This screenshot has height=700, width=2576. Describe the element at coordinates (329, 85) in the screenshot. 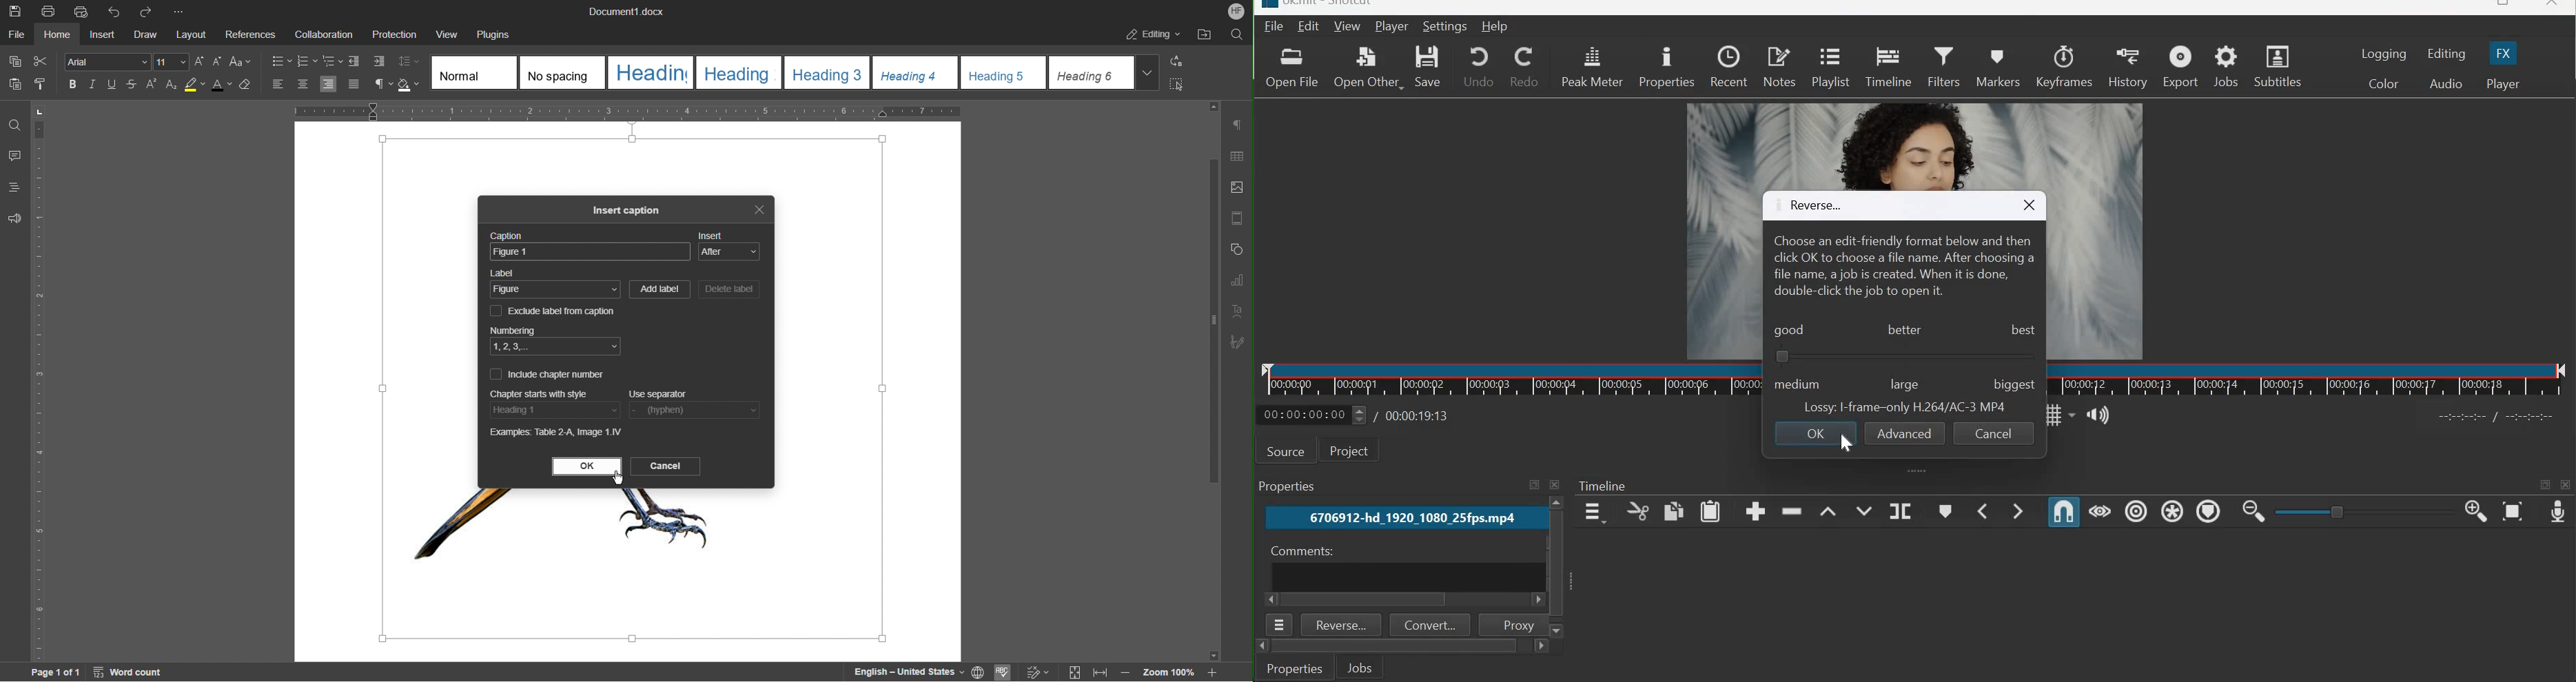

I see `Align Right` at that location.